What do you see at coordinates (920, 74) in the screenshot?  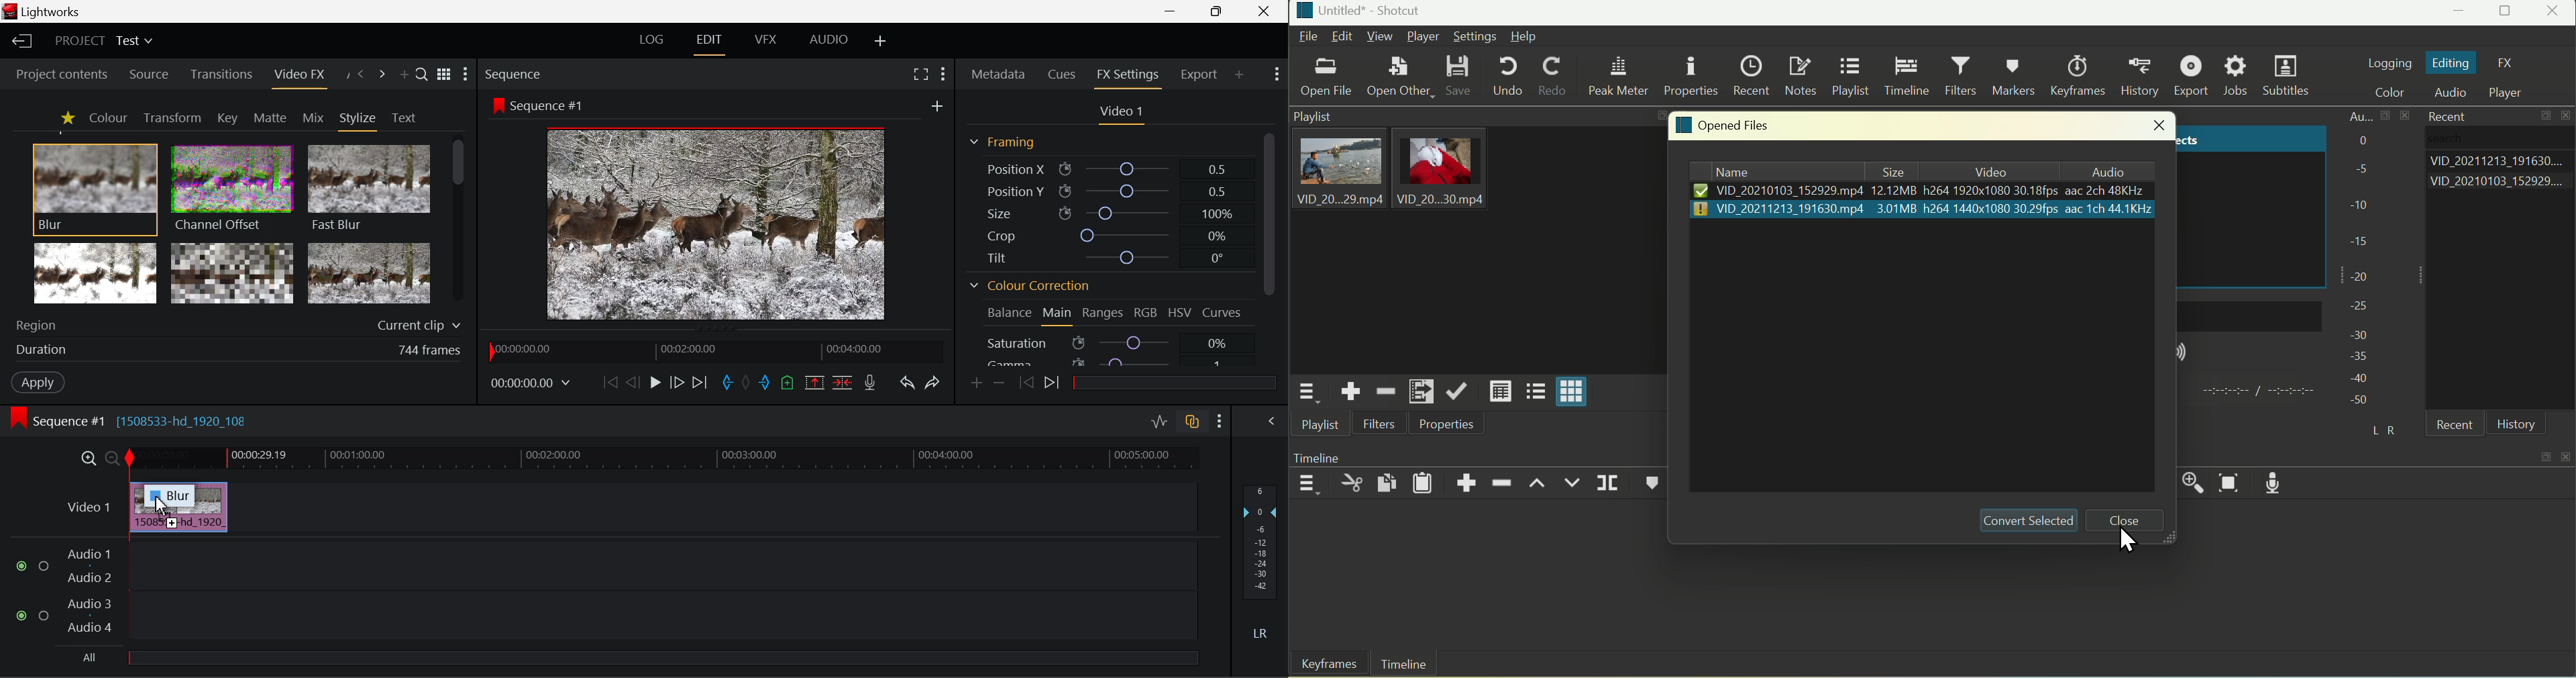 I see `Full Screen` at bounding box center [920, 74].